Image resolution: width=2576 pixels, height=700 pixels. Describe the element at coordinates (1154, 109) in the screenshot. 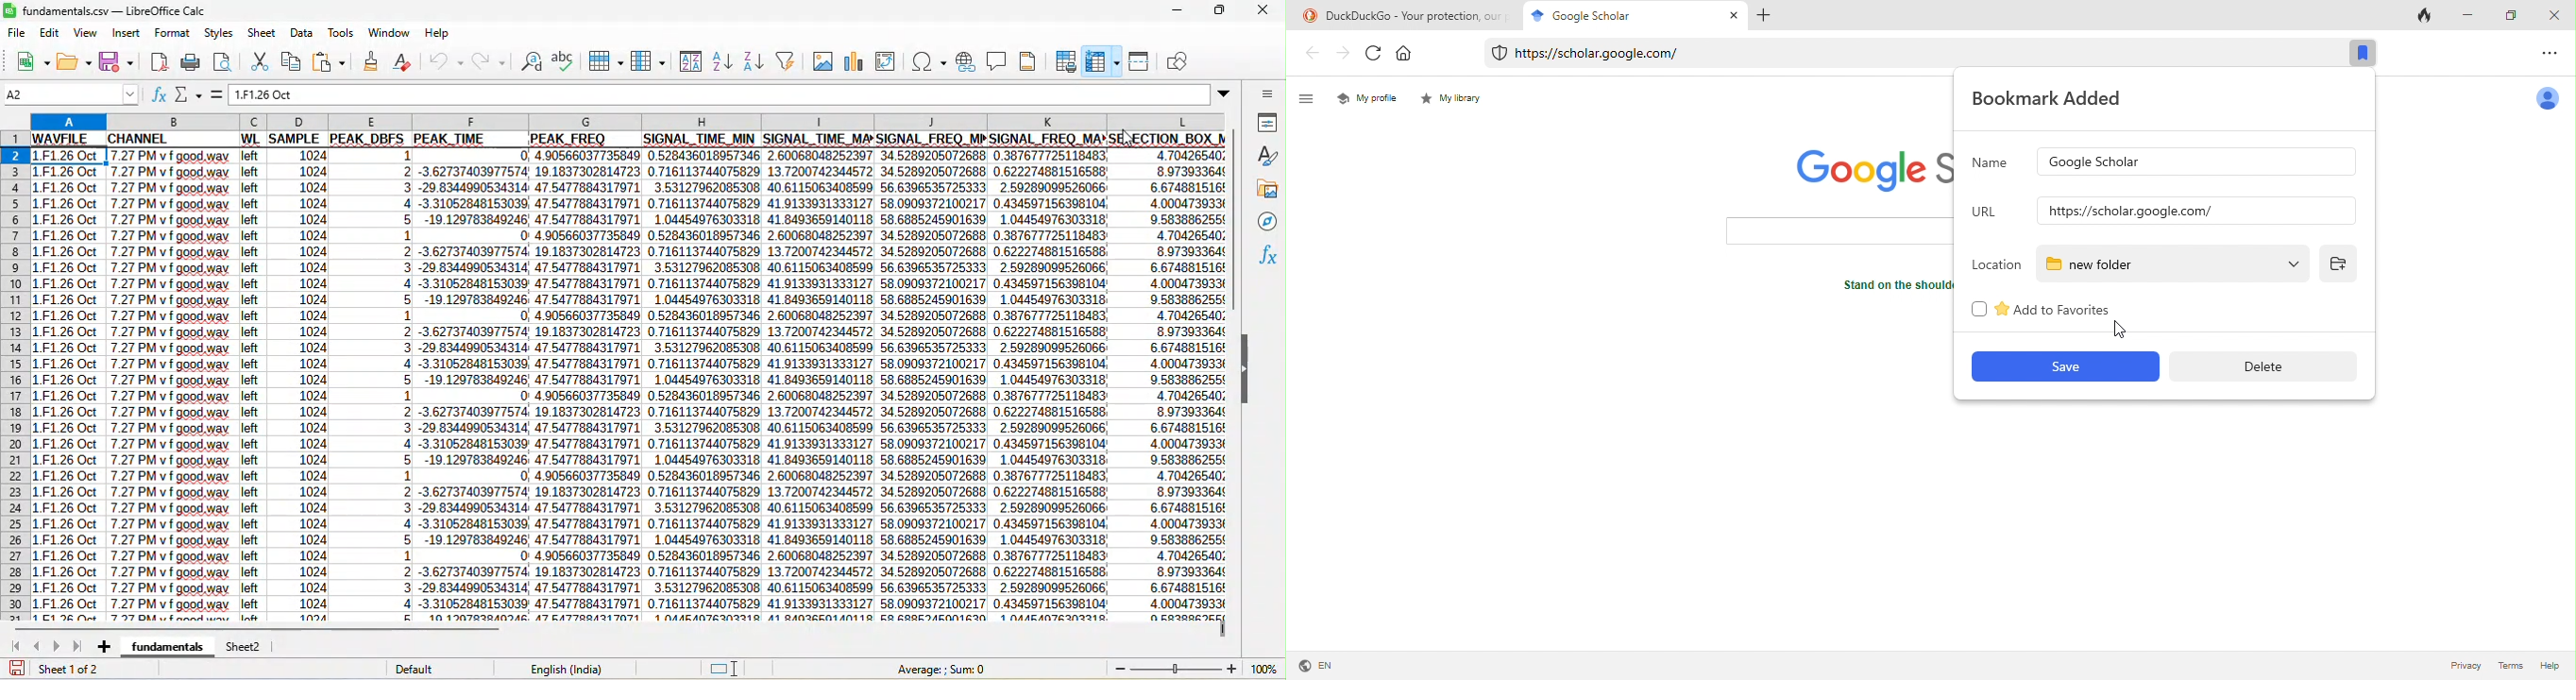

I see `freeze row and columns dialog box` at that location.